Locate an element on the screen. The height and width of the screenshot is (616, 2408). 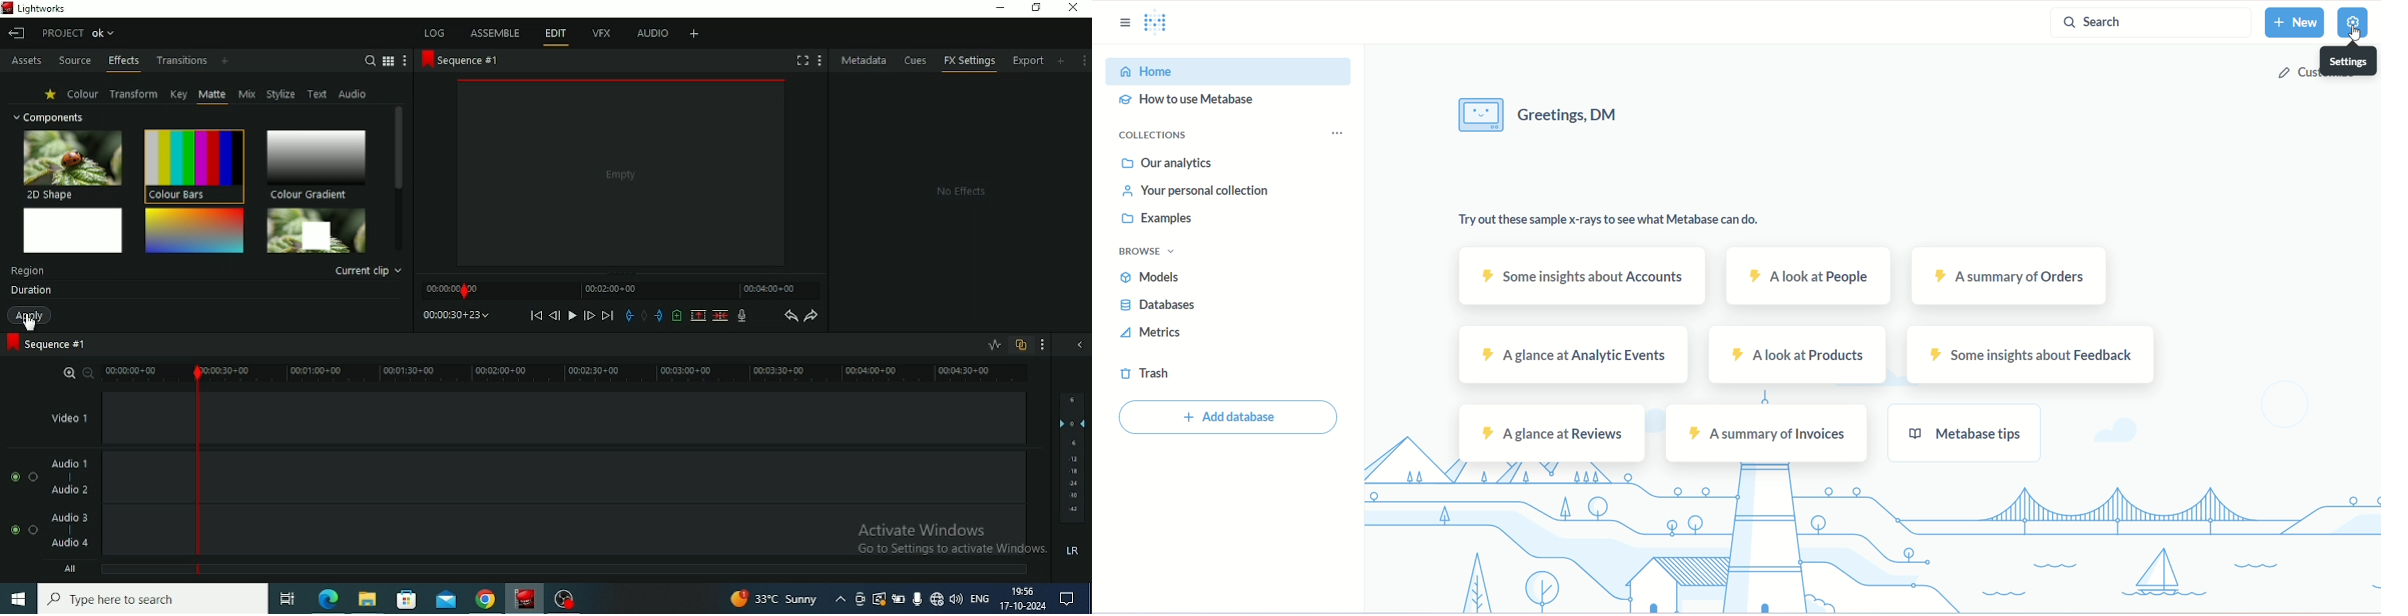
Mix is located at coordinates (247, 94).